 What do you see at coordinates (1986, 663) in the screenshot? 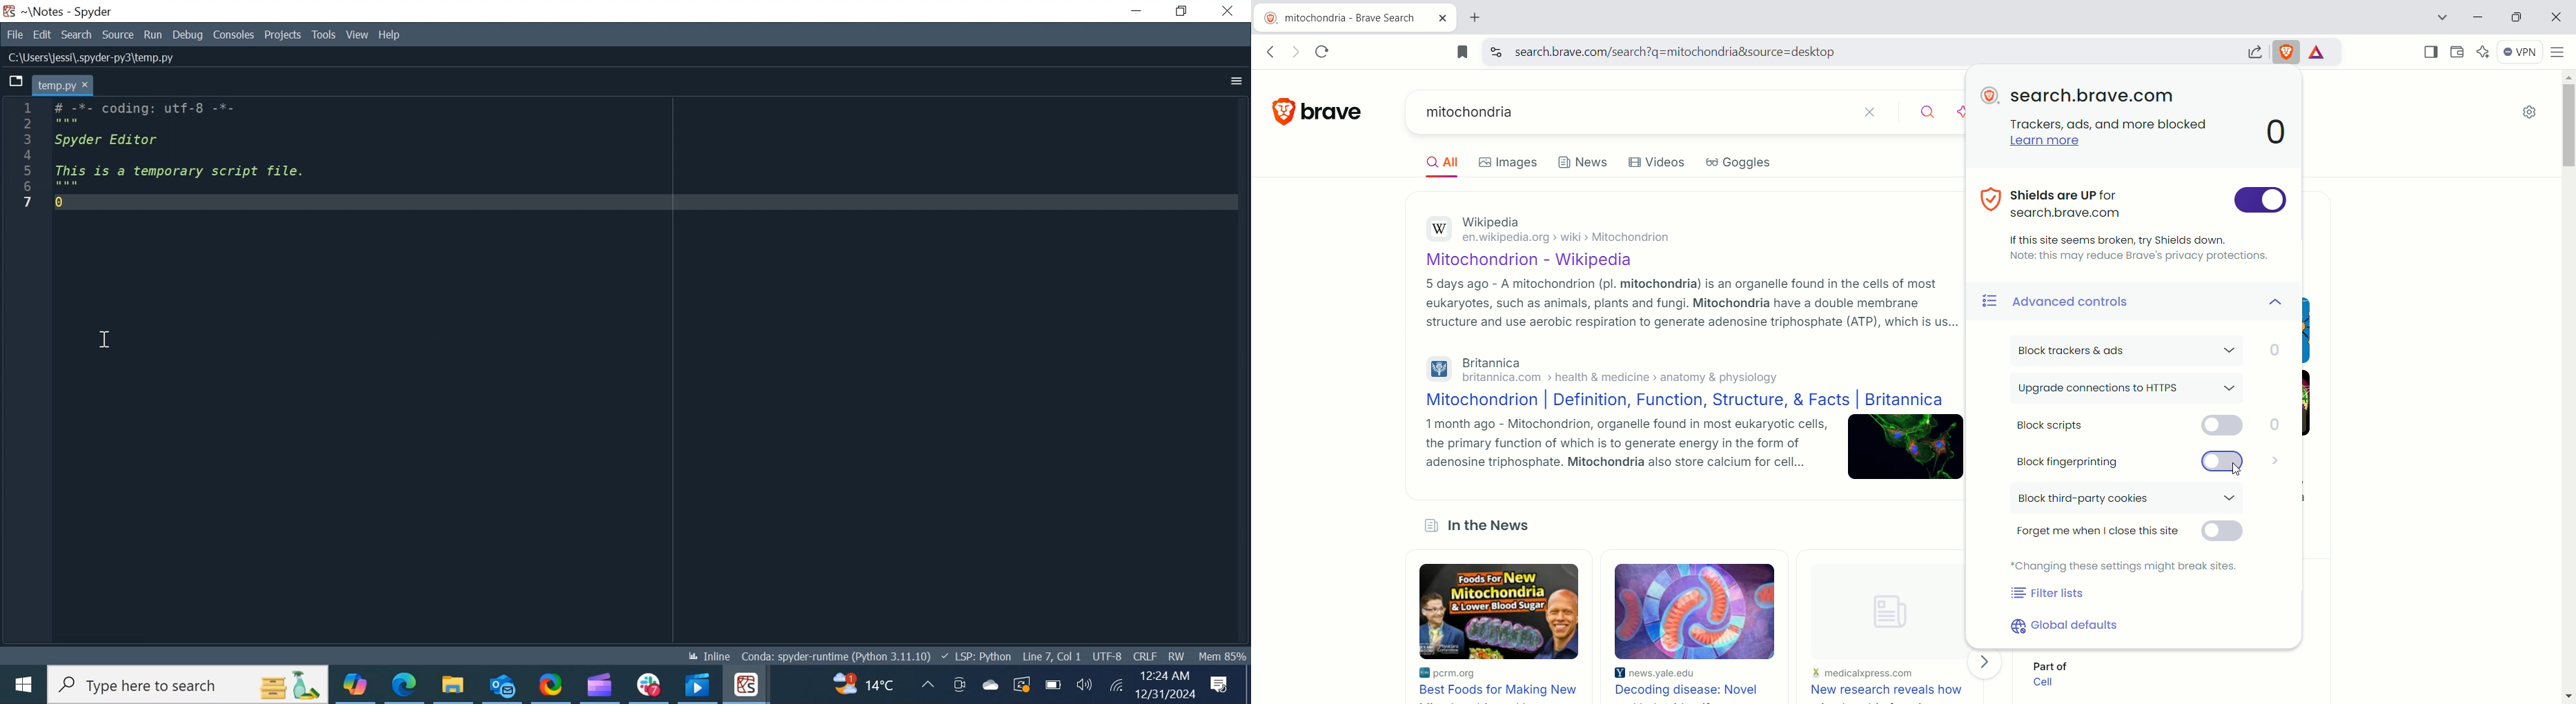
I see `Next` at bounding box center [1986, 663].